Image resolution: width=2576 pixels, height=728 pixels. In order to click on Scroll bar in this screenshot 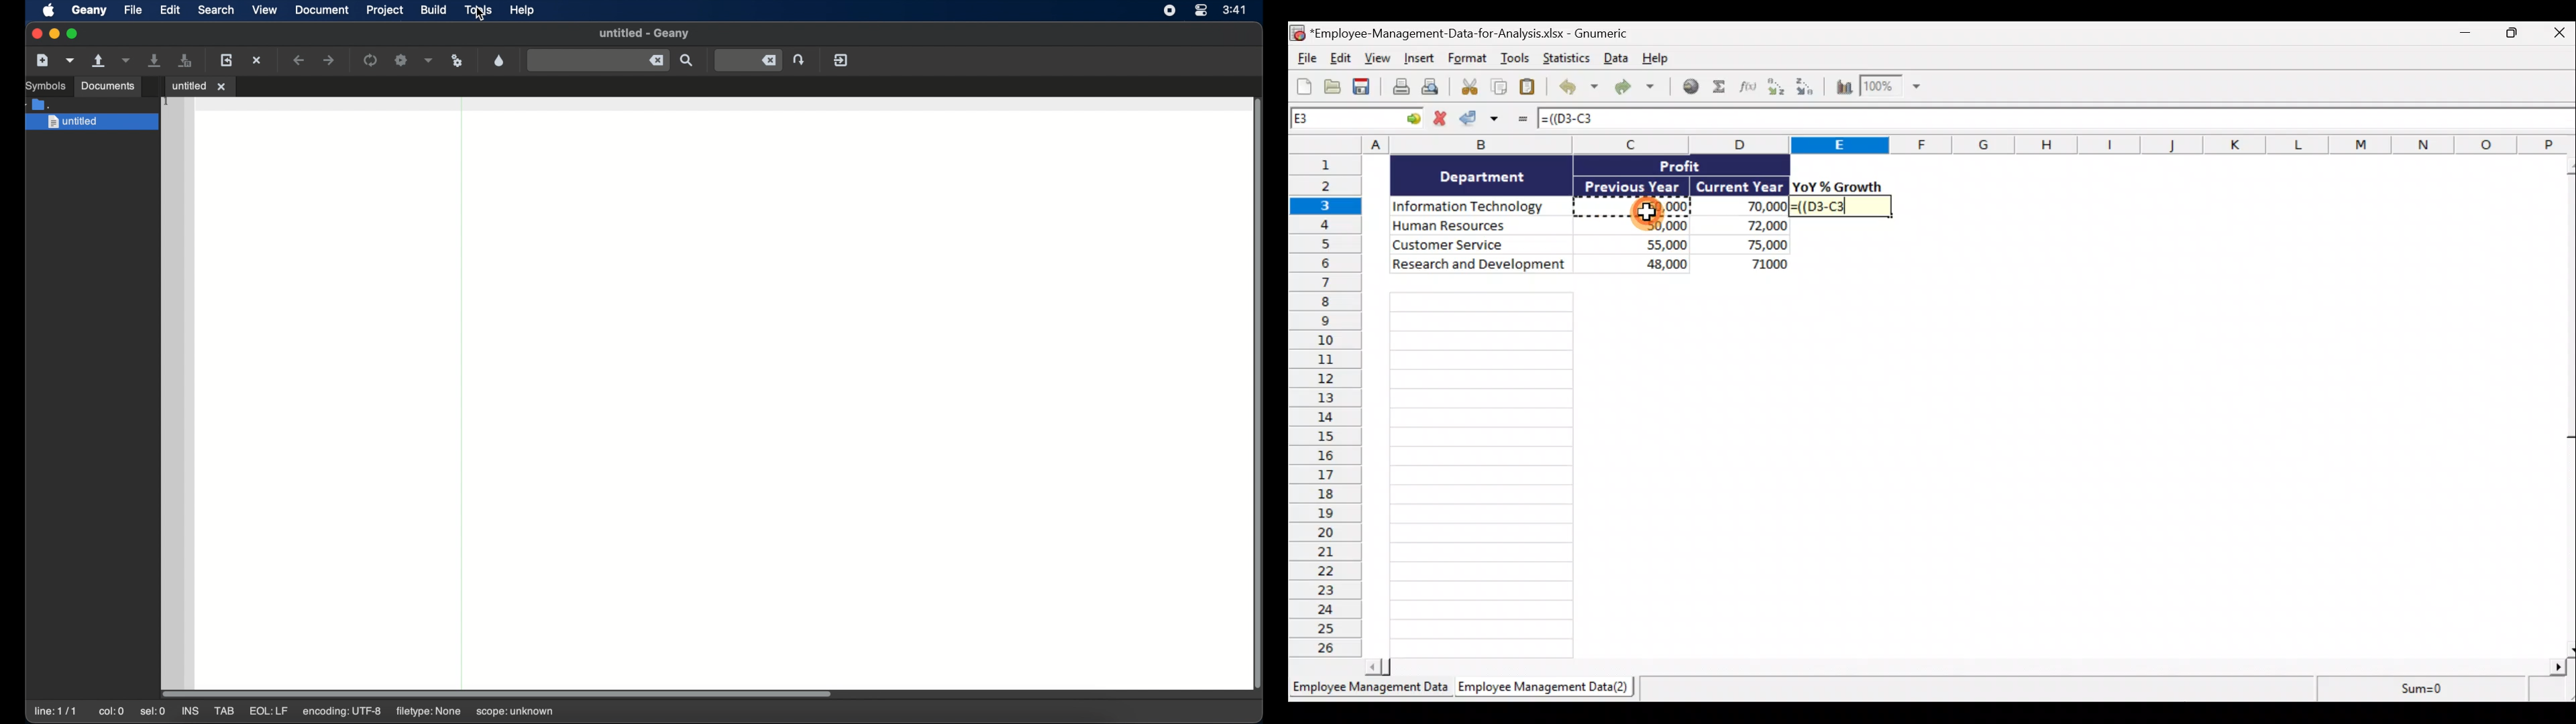, I will do `click(2568, 406)`.